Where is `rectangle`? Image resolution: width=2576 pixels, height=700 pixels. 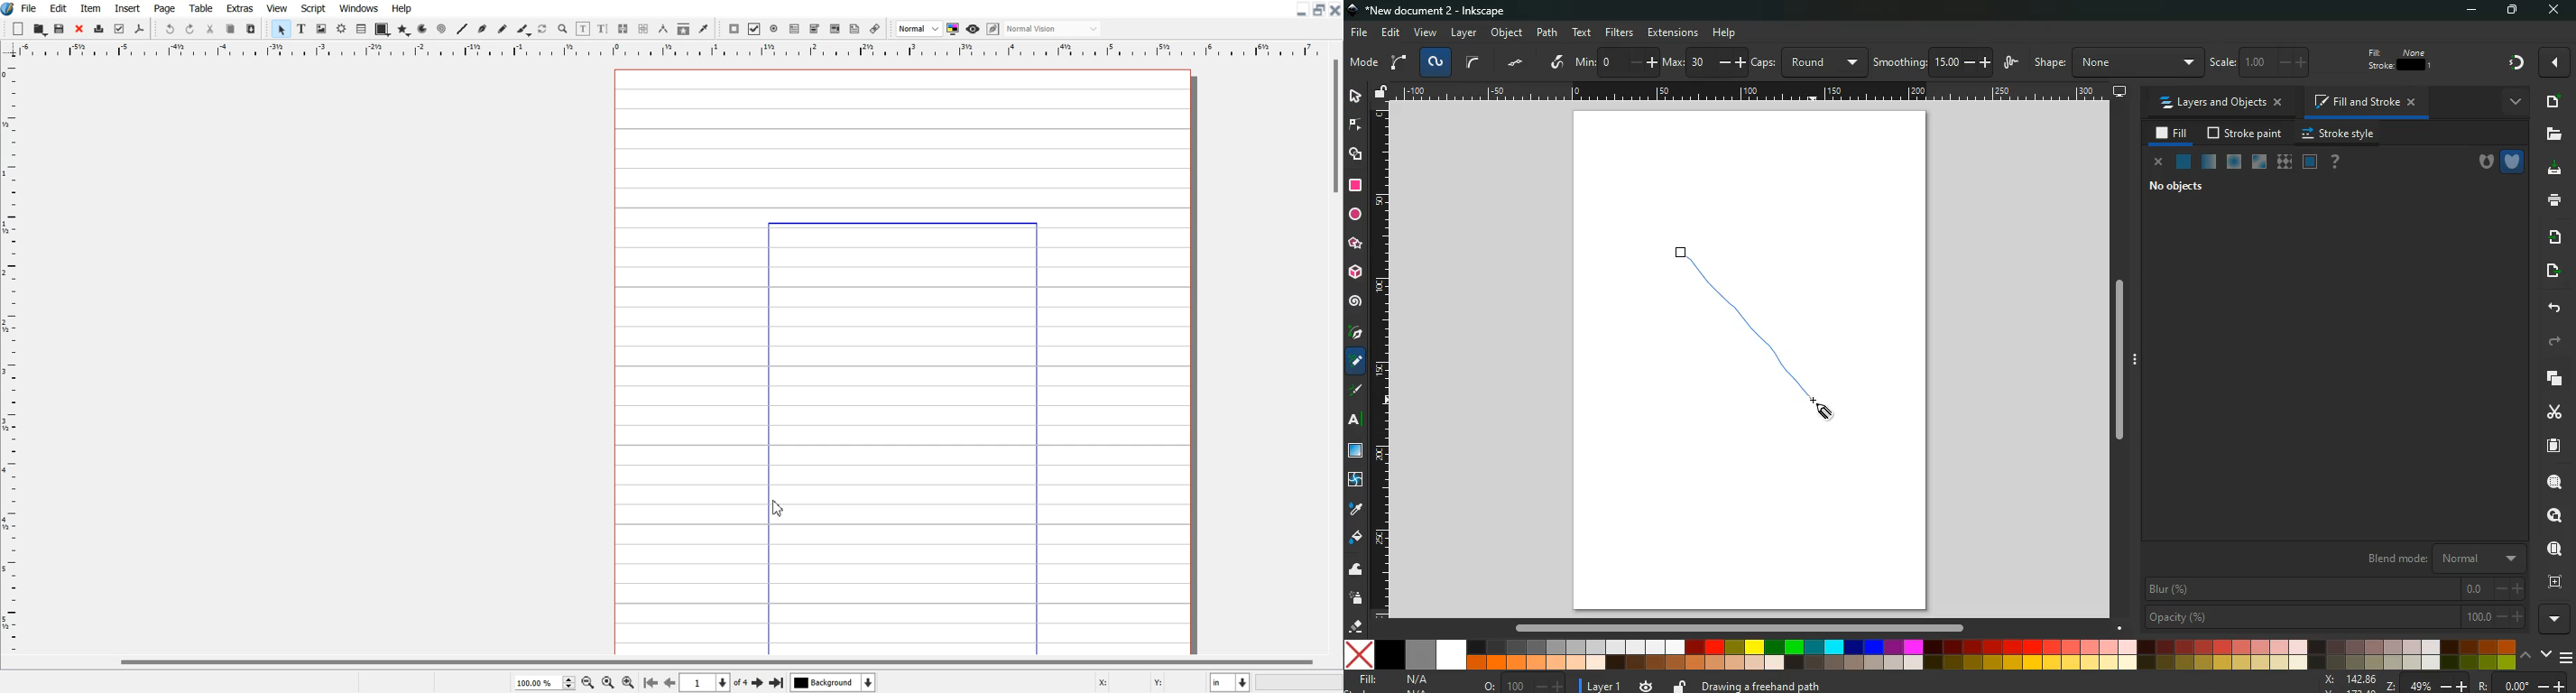 rectangle is located at coordinates (1355, 187).